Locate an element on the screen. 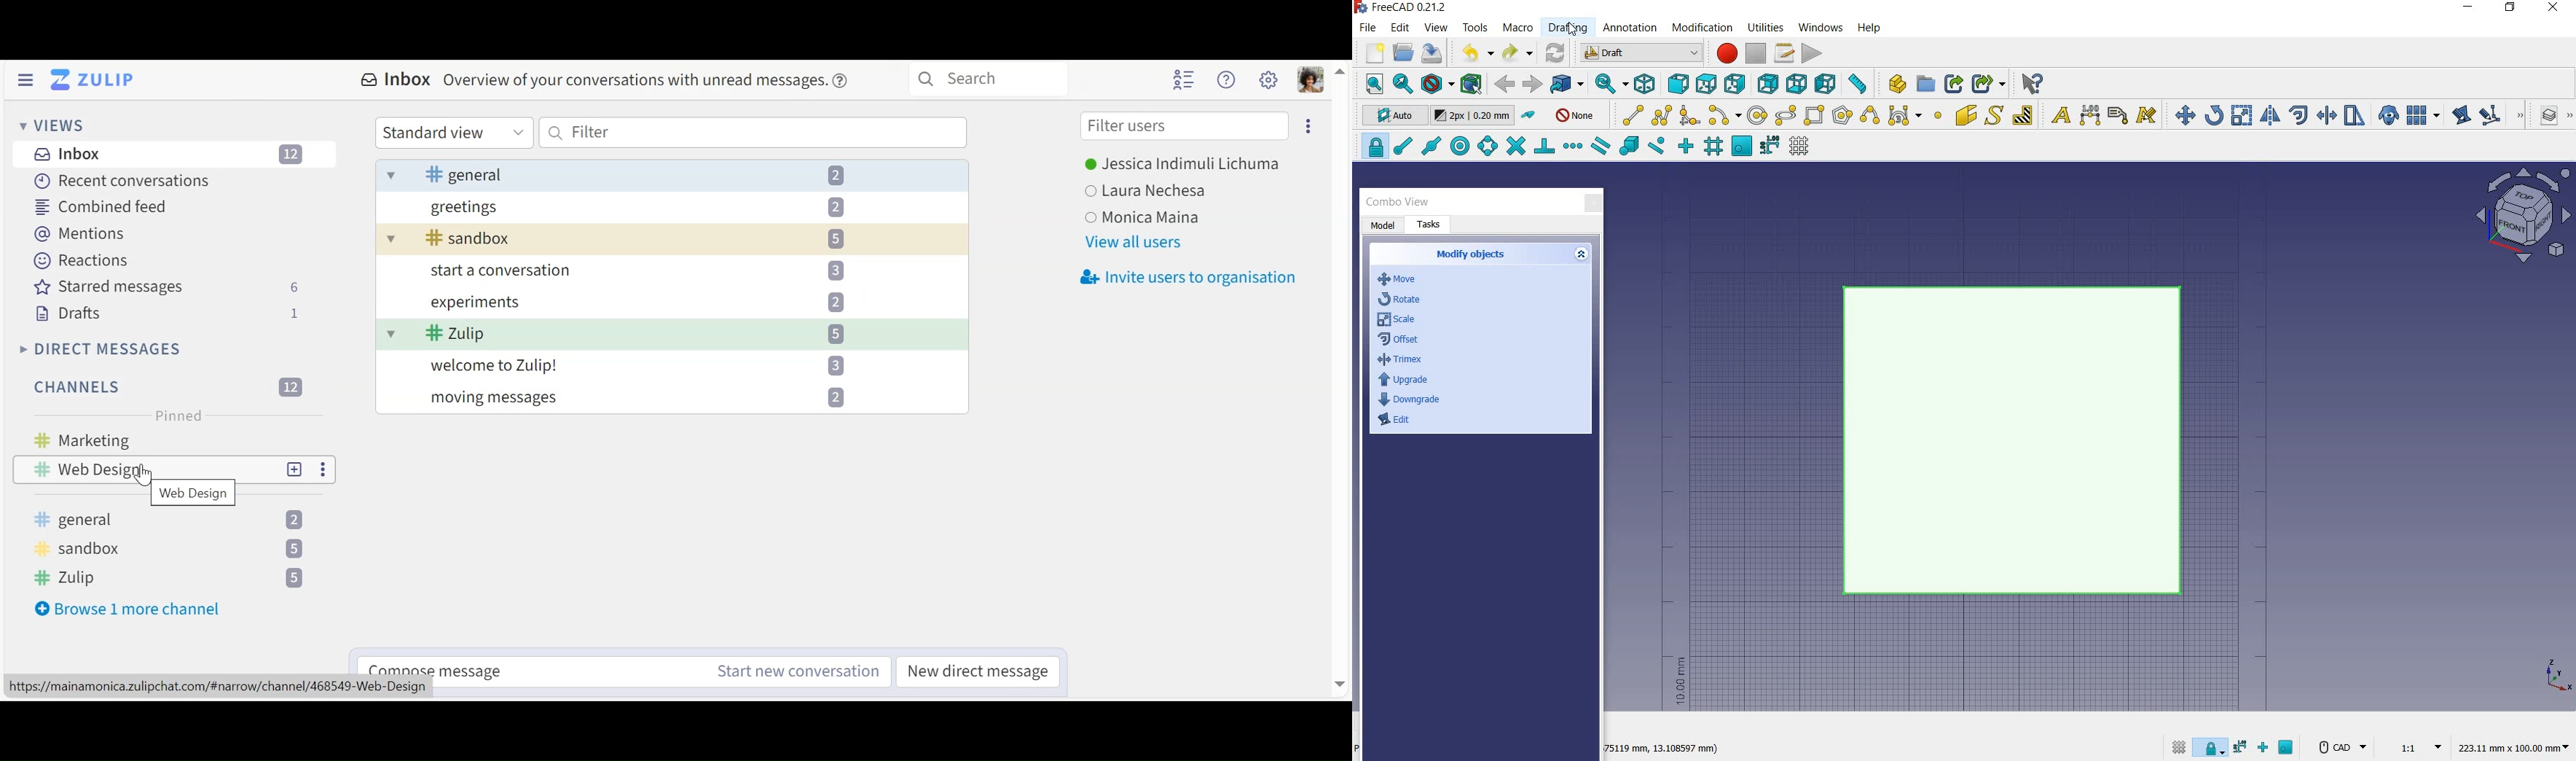 The image size is (2576, 784). set scale is located at coordinates (2416, 746).